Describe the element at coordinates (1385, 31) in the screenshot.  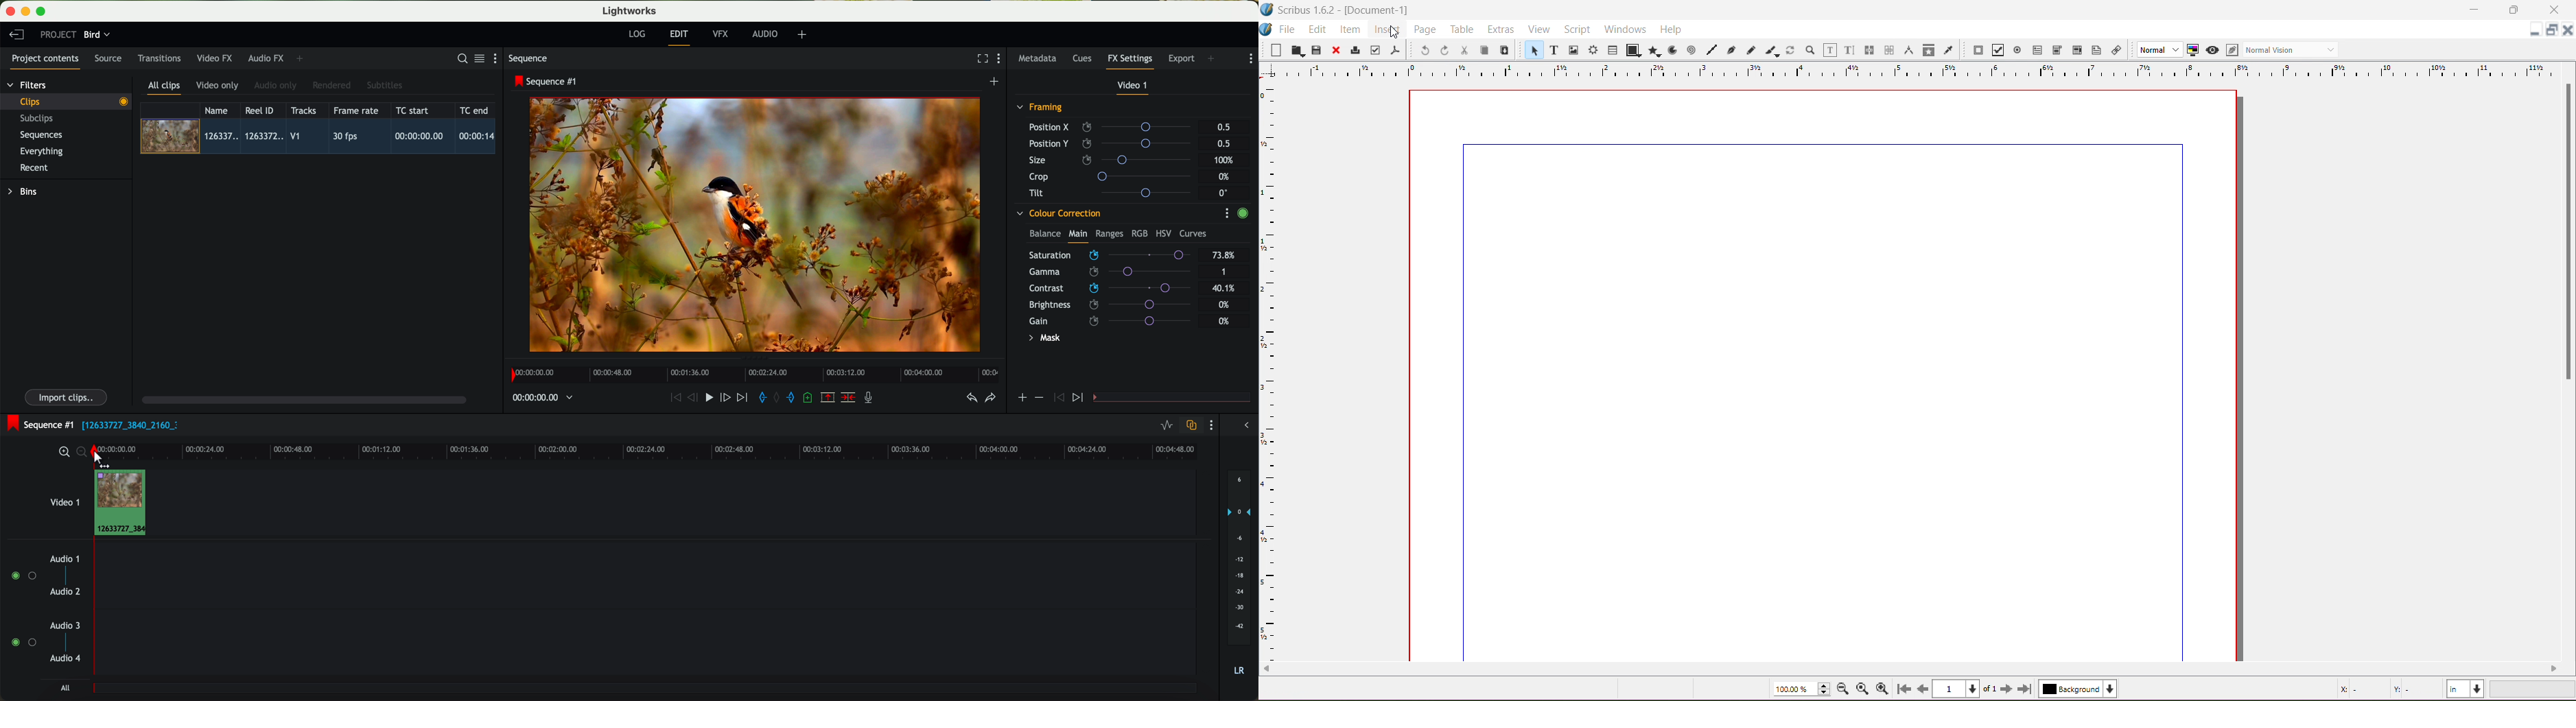
I see `Insight` at that location.